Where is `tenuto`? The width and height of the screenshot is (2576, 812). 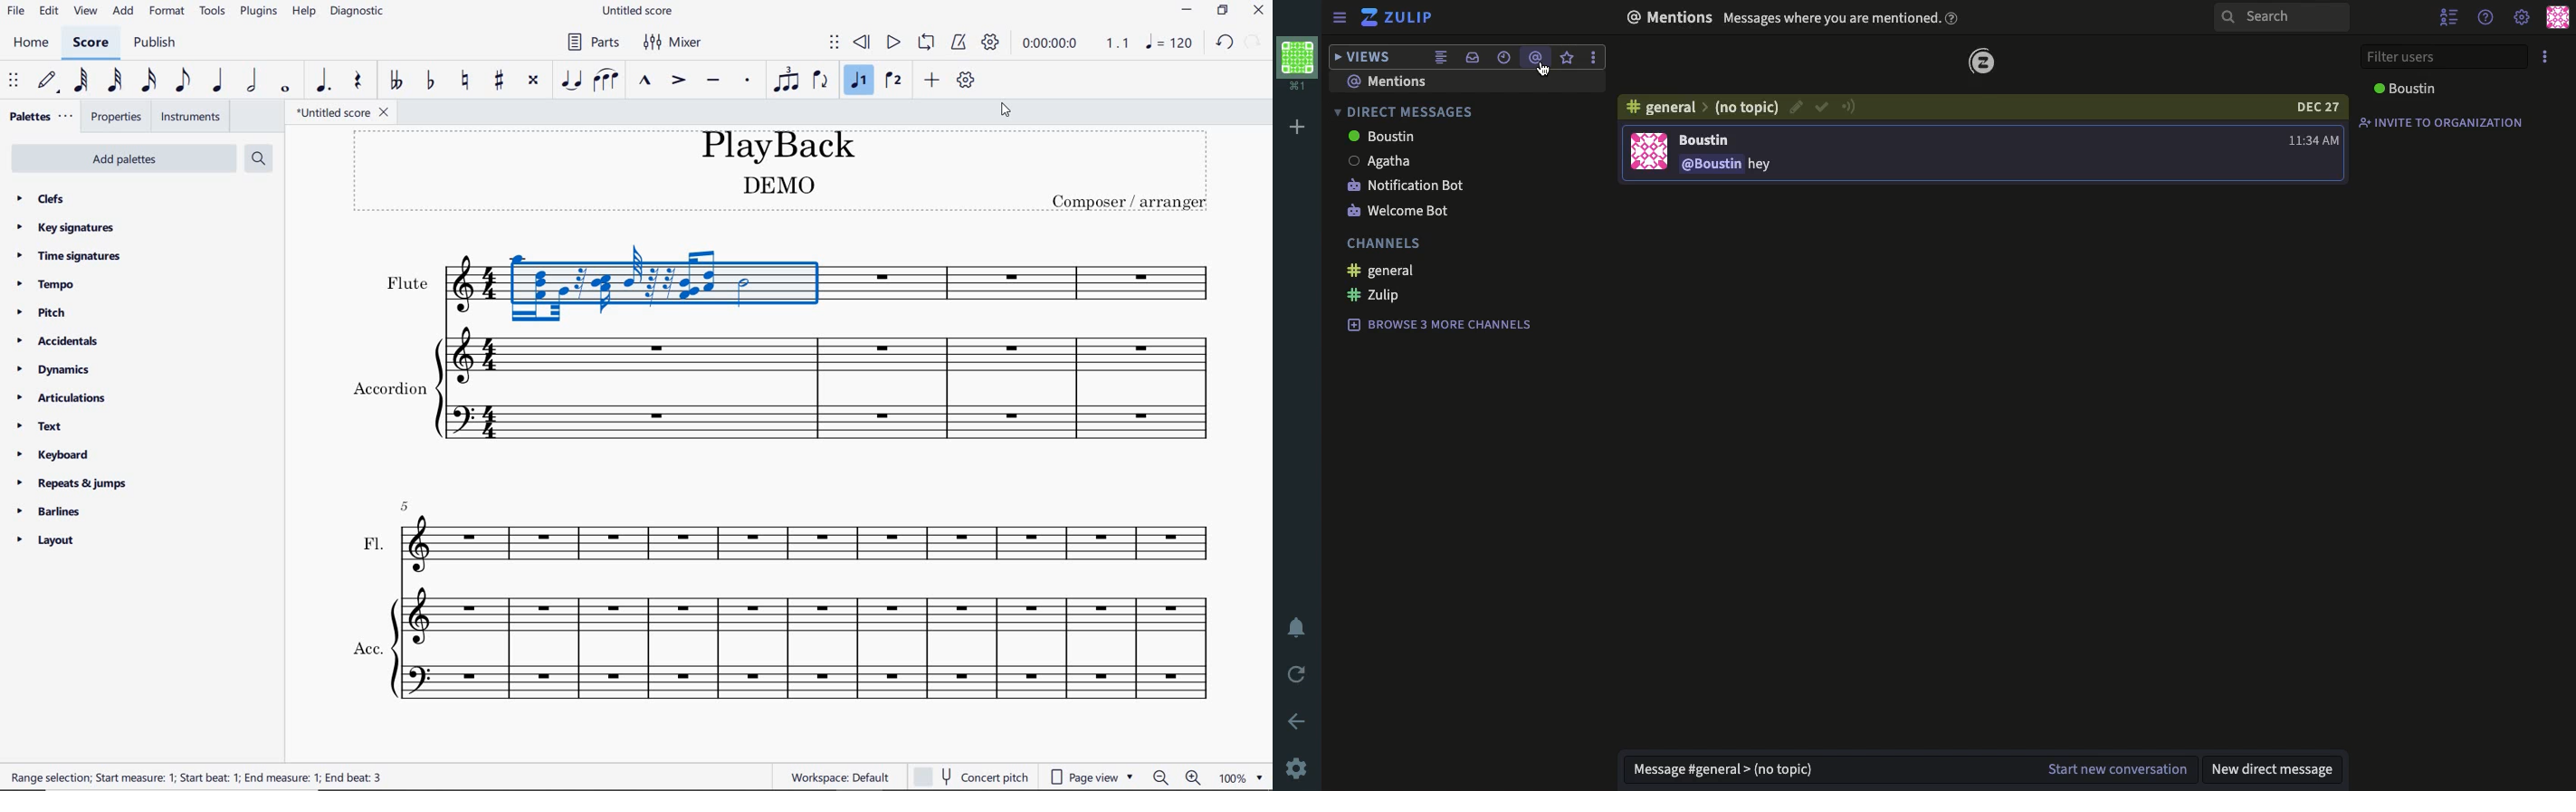
tenuto is located at coordinates (713, 81).